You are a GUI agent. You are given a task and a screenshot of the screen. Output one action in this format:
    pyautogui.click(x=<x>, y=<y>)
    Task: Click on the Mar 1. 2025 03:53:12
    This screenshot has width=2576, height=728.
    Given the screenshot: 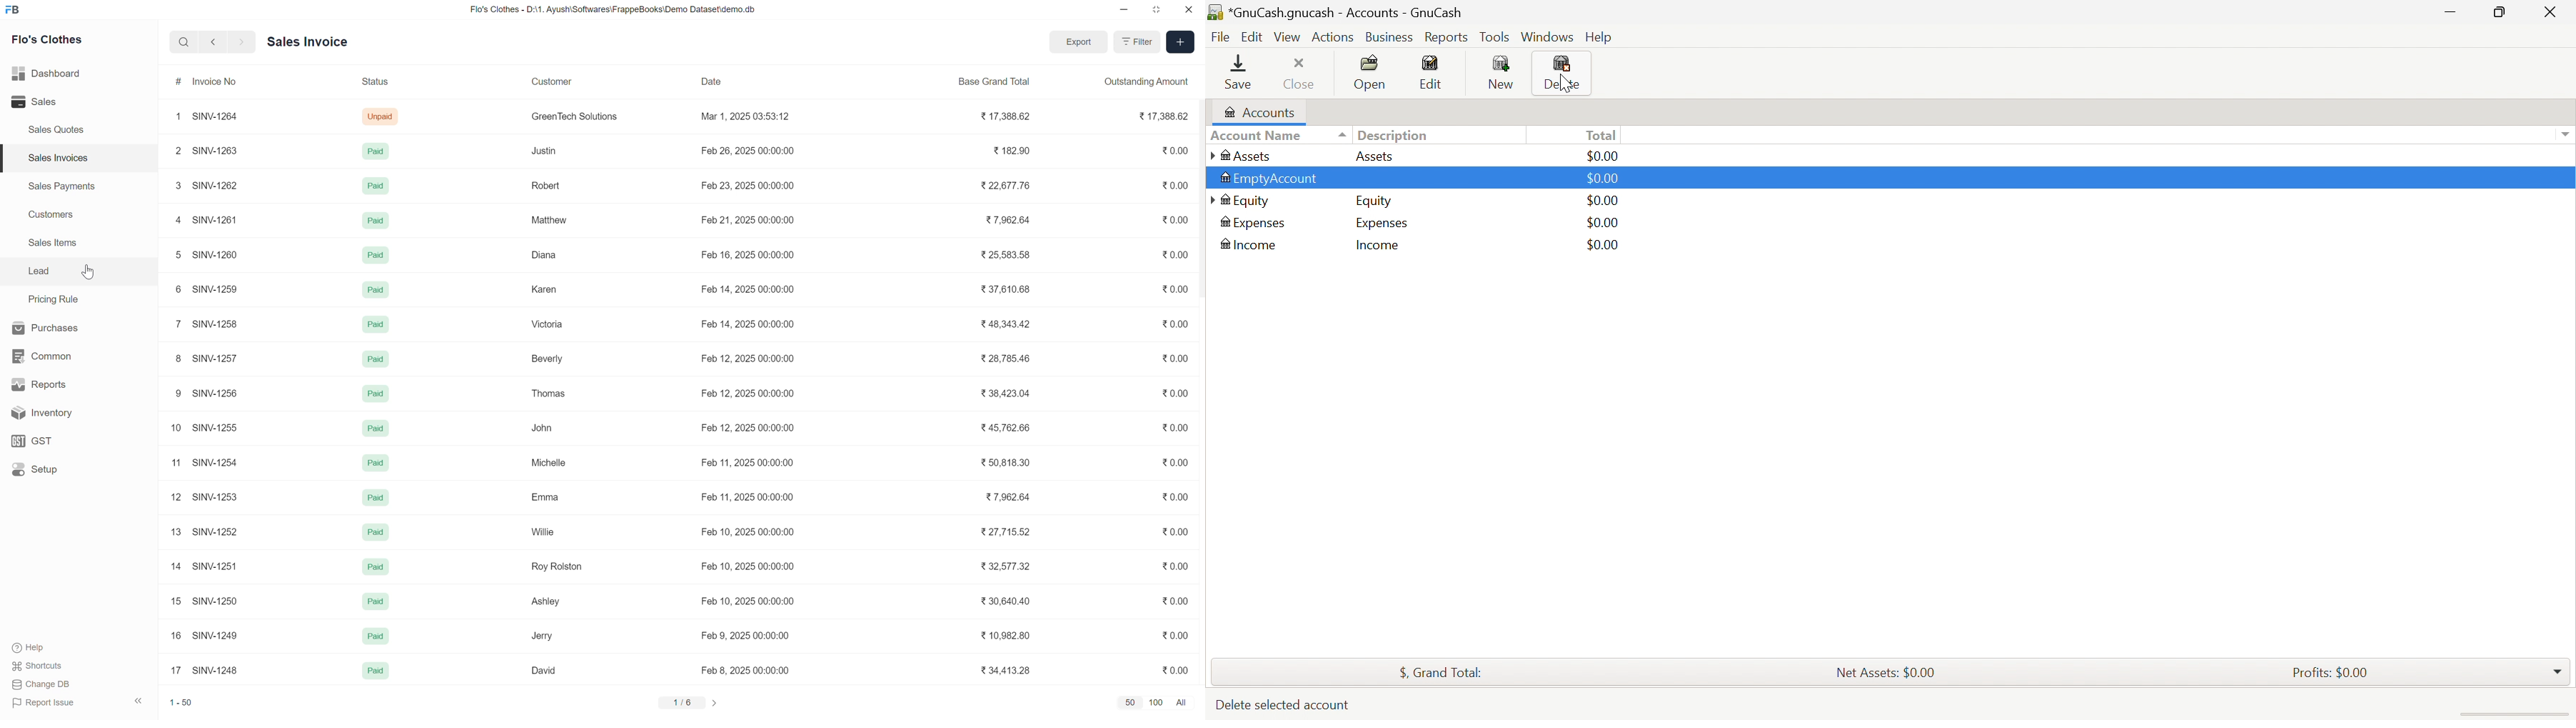 What is the action you would take?
    pyautogui.click(x=745, y=116)
    